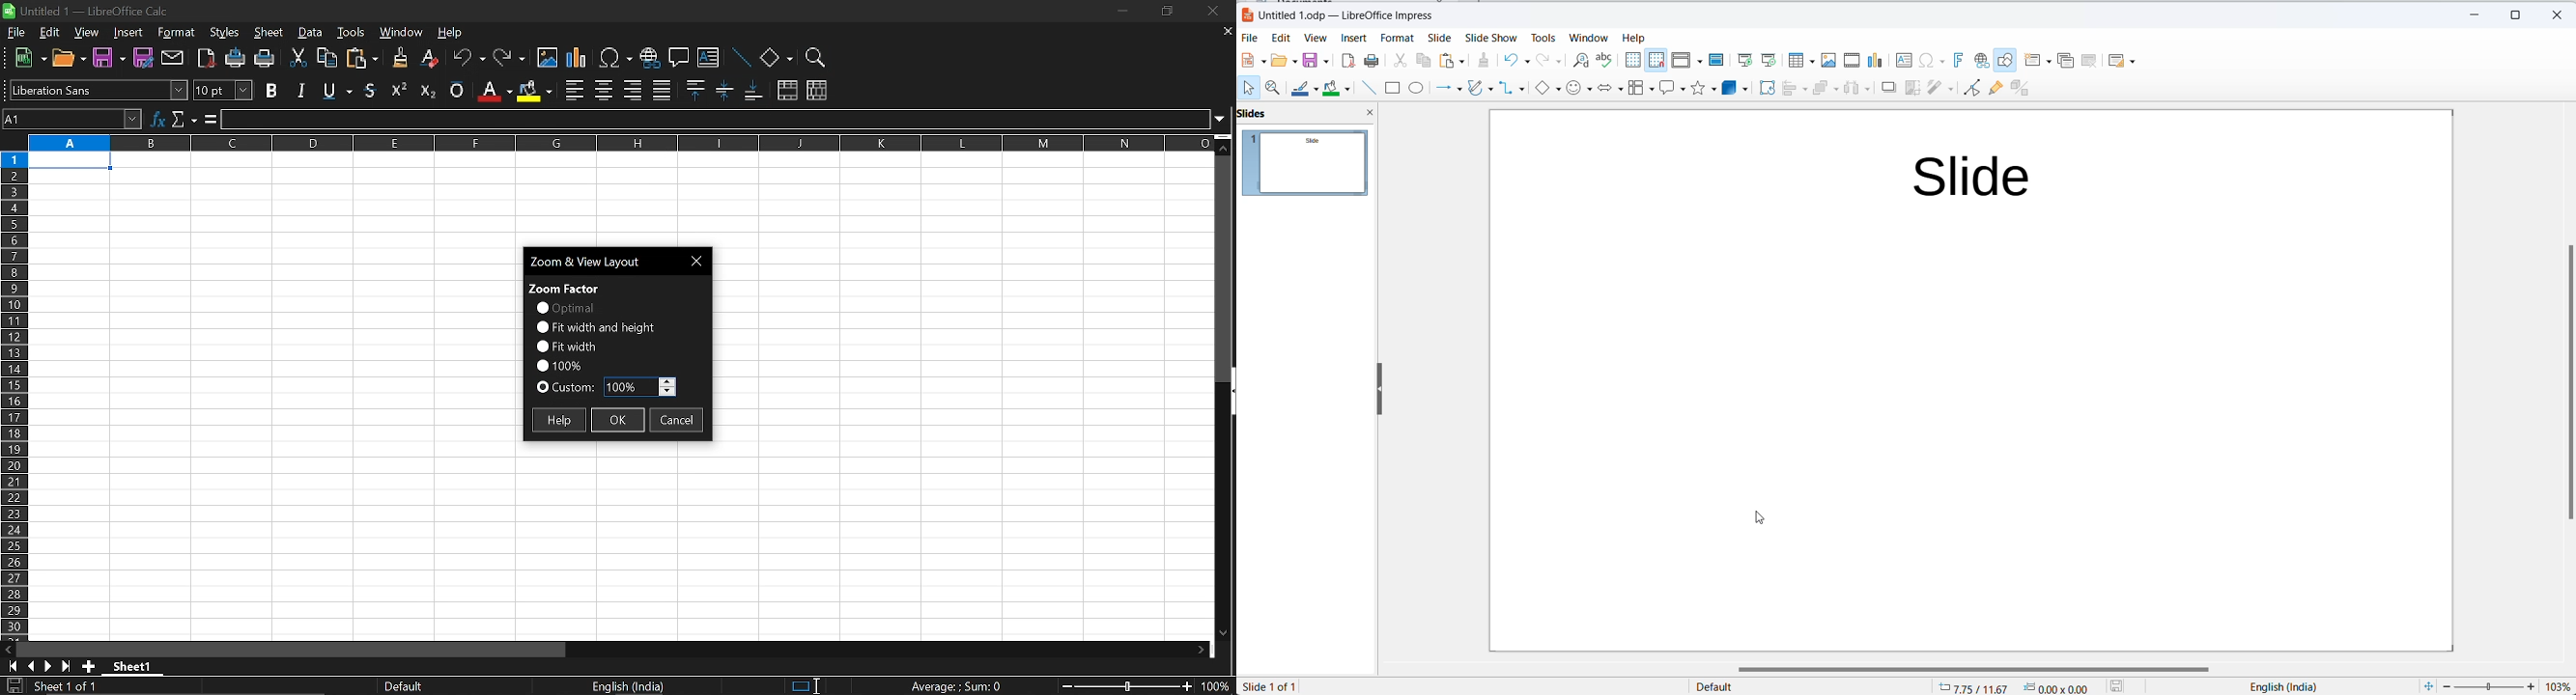 The height and width of the screenshot is (700, 2576). I want to click on insert text, so click(1899, 61).